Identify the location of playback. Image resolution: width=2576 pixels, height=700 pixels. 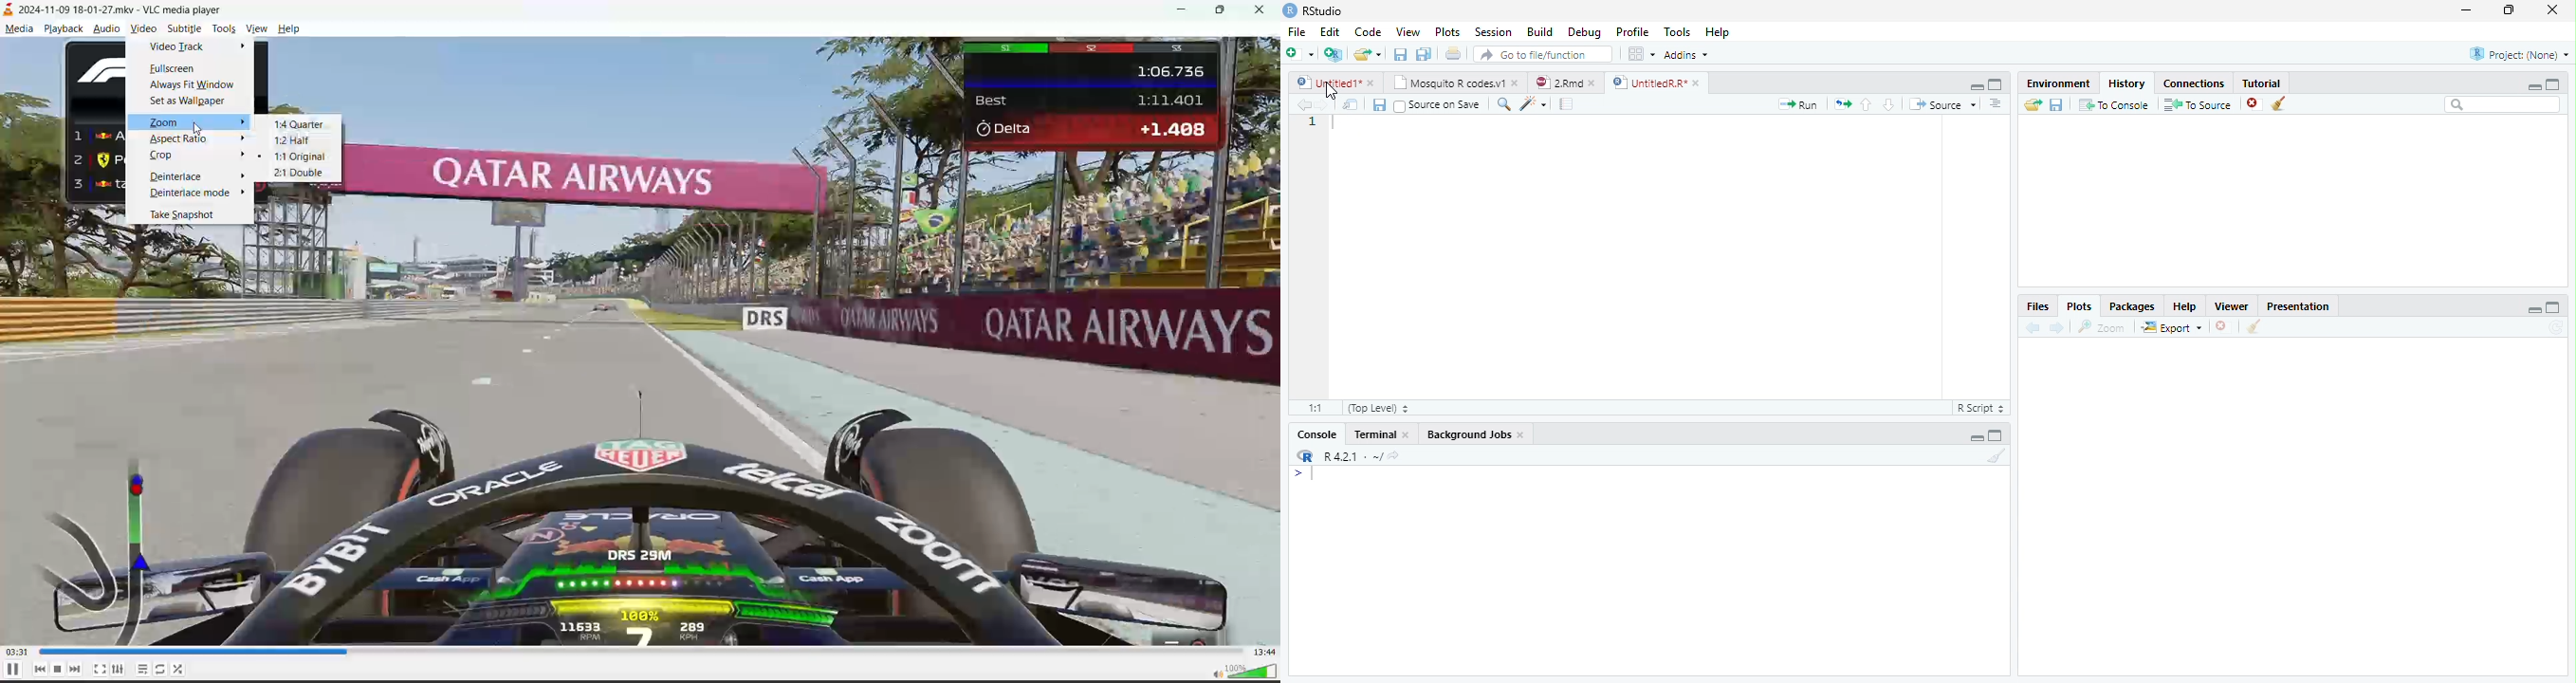
(64, 28).